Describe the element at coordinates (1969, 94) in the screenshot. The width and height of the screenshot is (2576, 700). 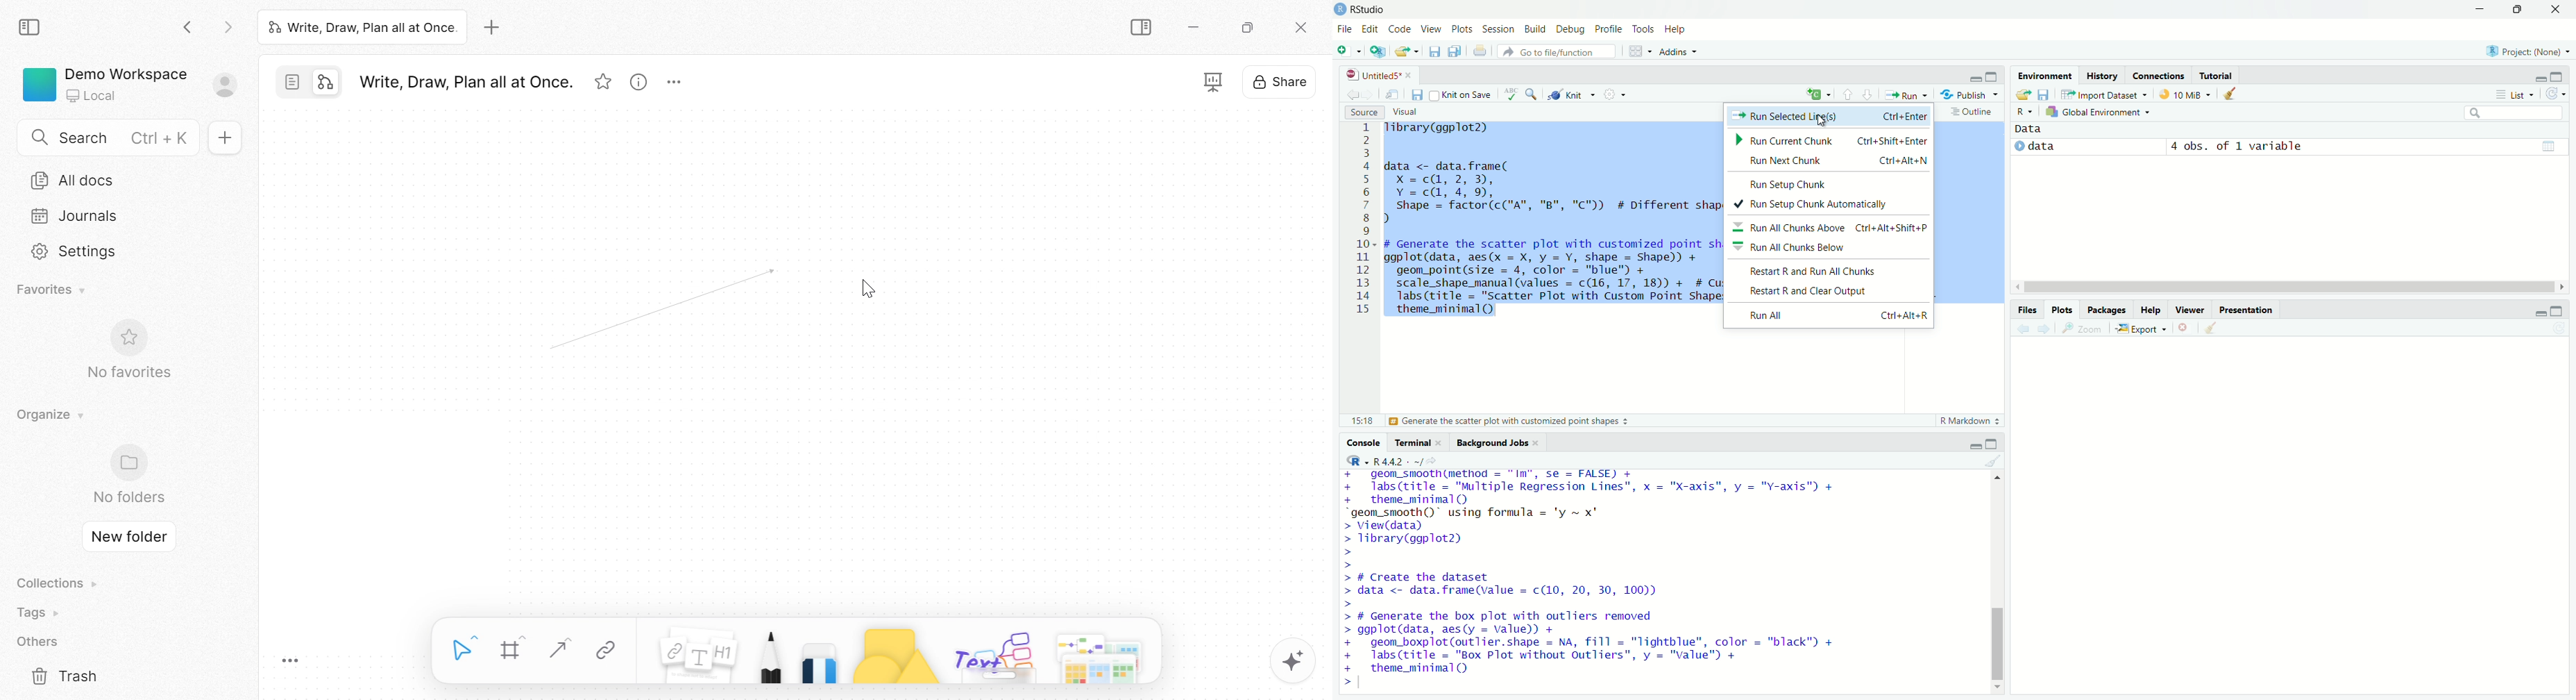
I see `Publish` at that location.